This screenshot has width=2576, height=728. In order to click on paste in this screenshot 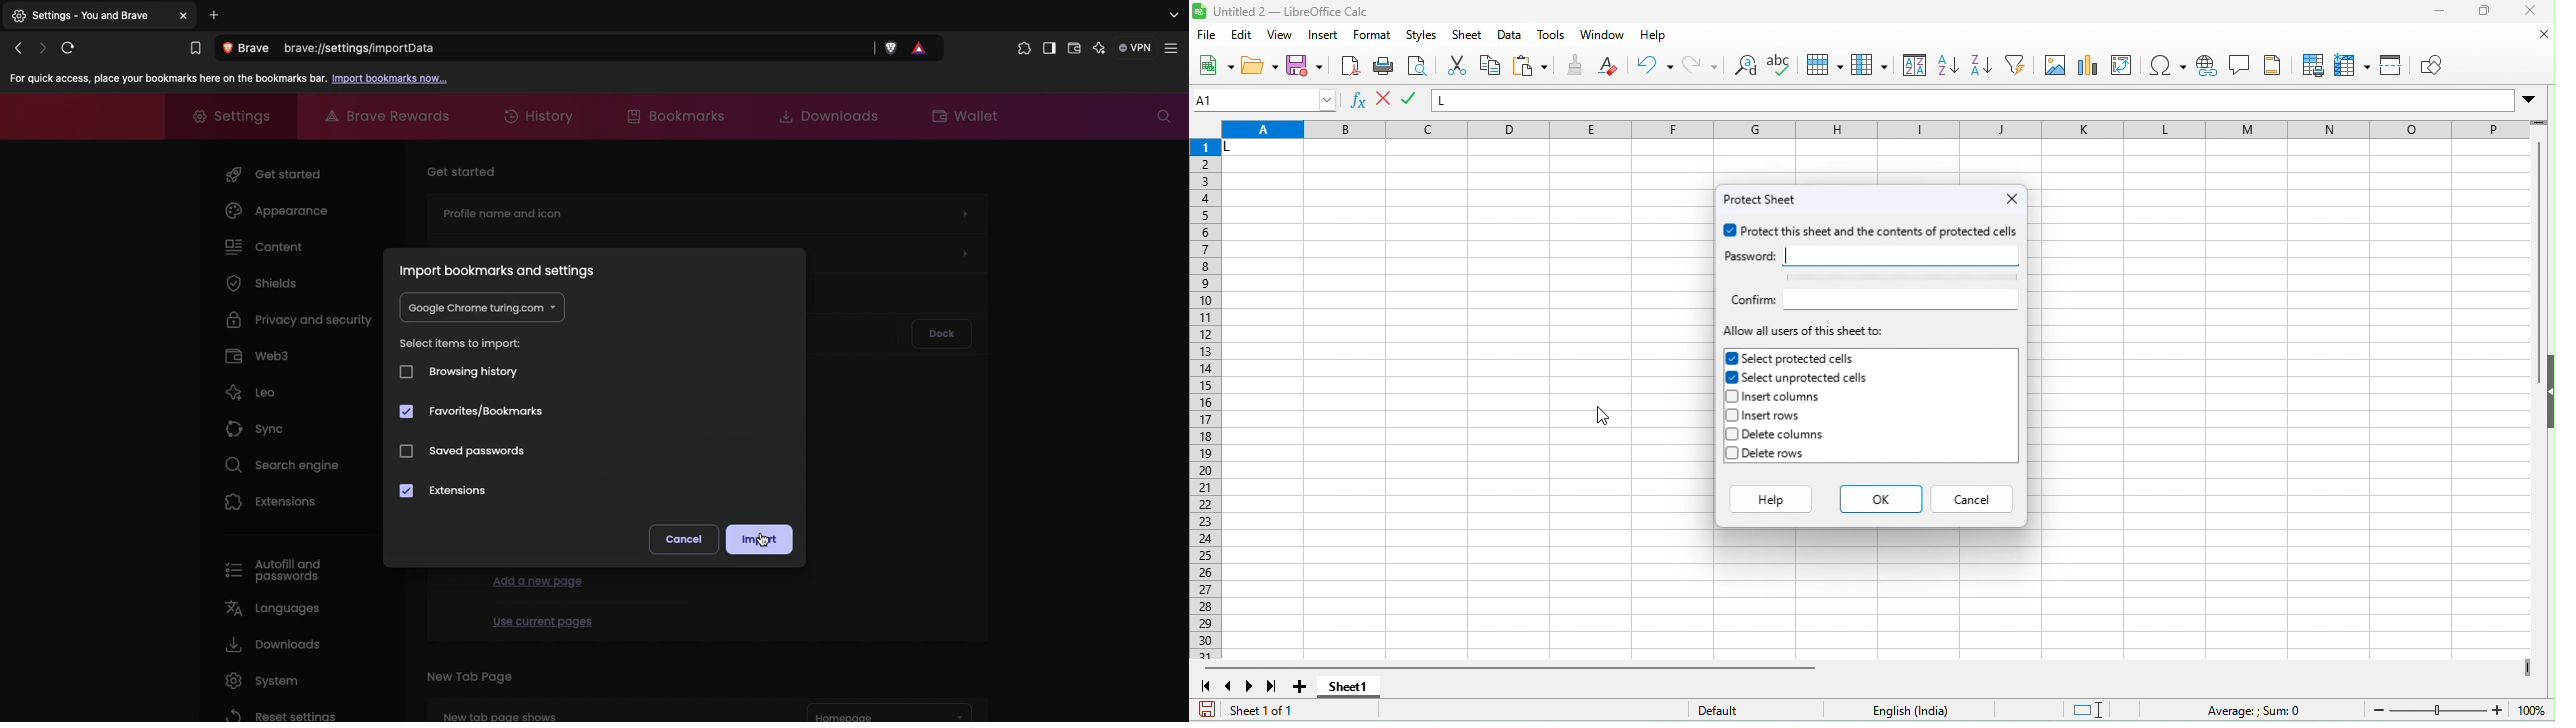, I will do `click(1531, 67)`.